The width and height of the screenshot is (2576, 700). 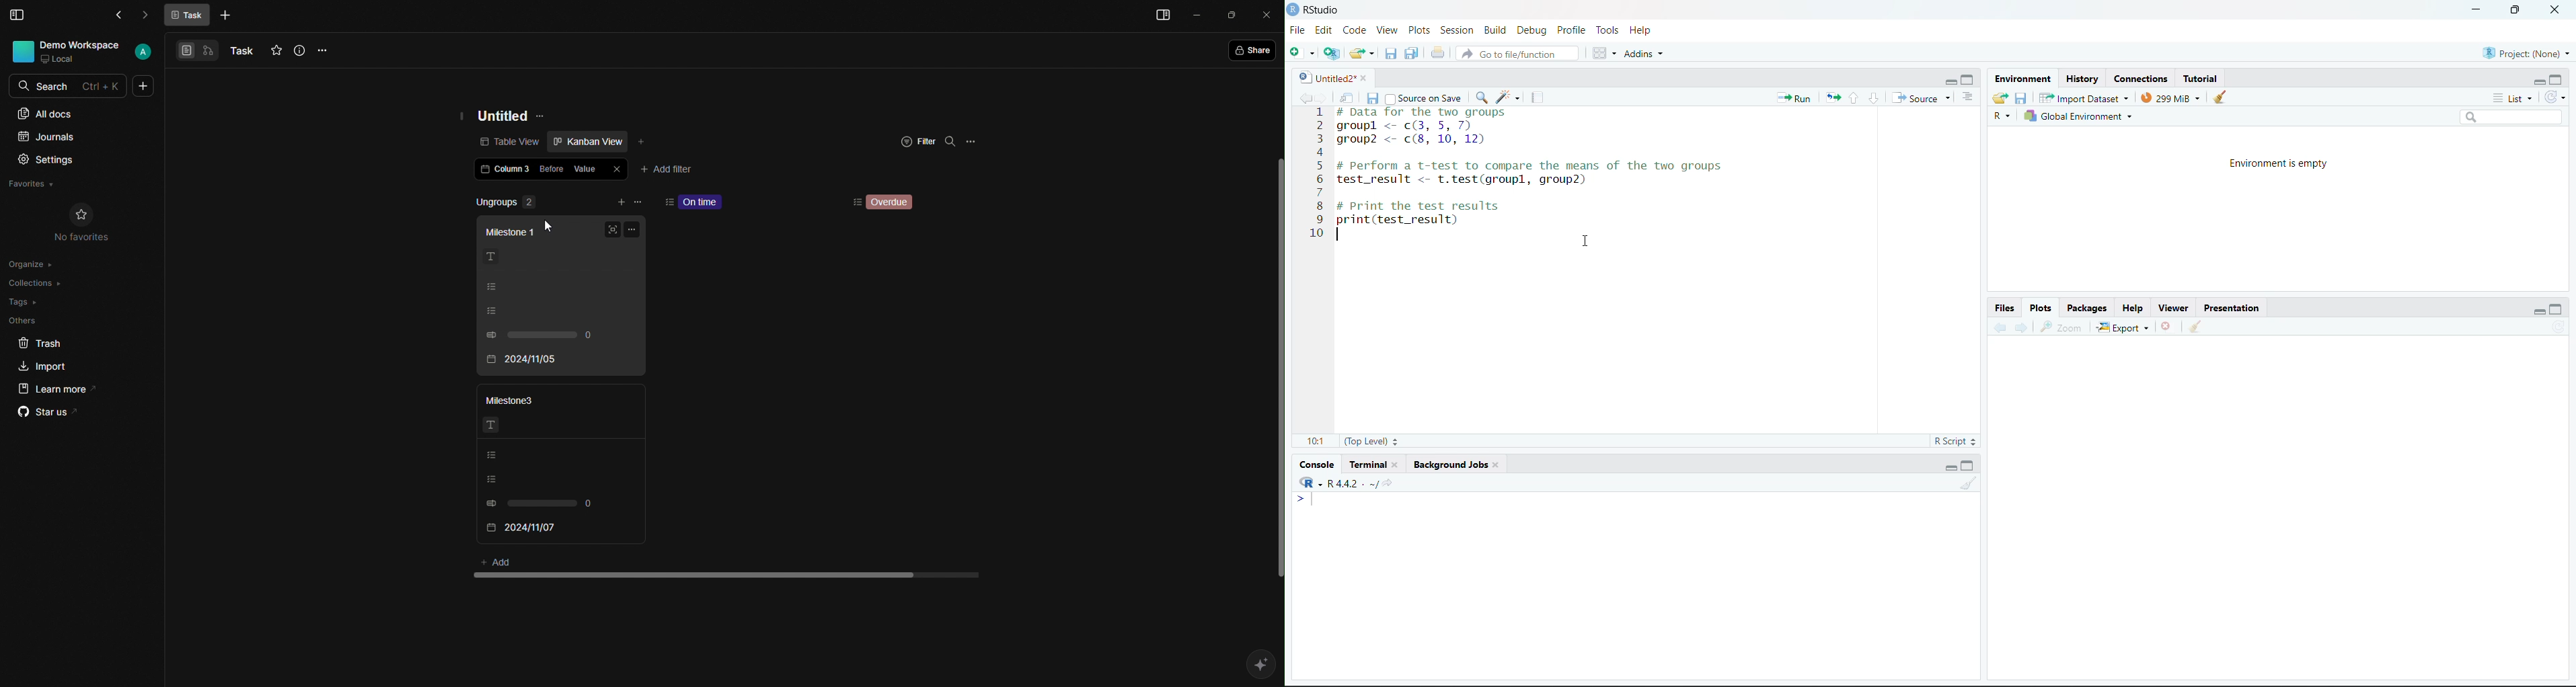 What do you see at coordinates (1387, 29) in the screenshot?
I see `View` at bounding box center [1387, 29].